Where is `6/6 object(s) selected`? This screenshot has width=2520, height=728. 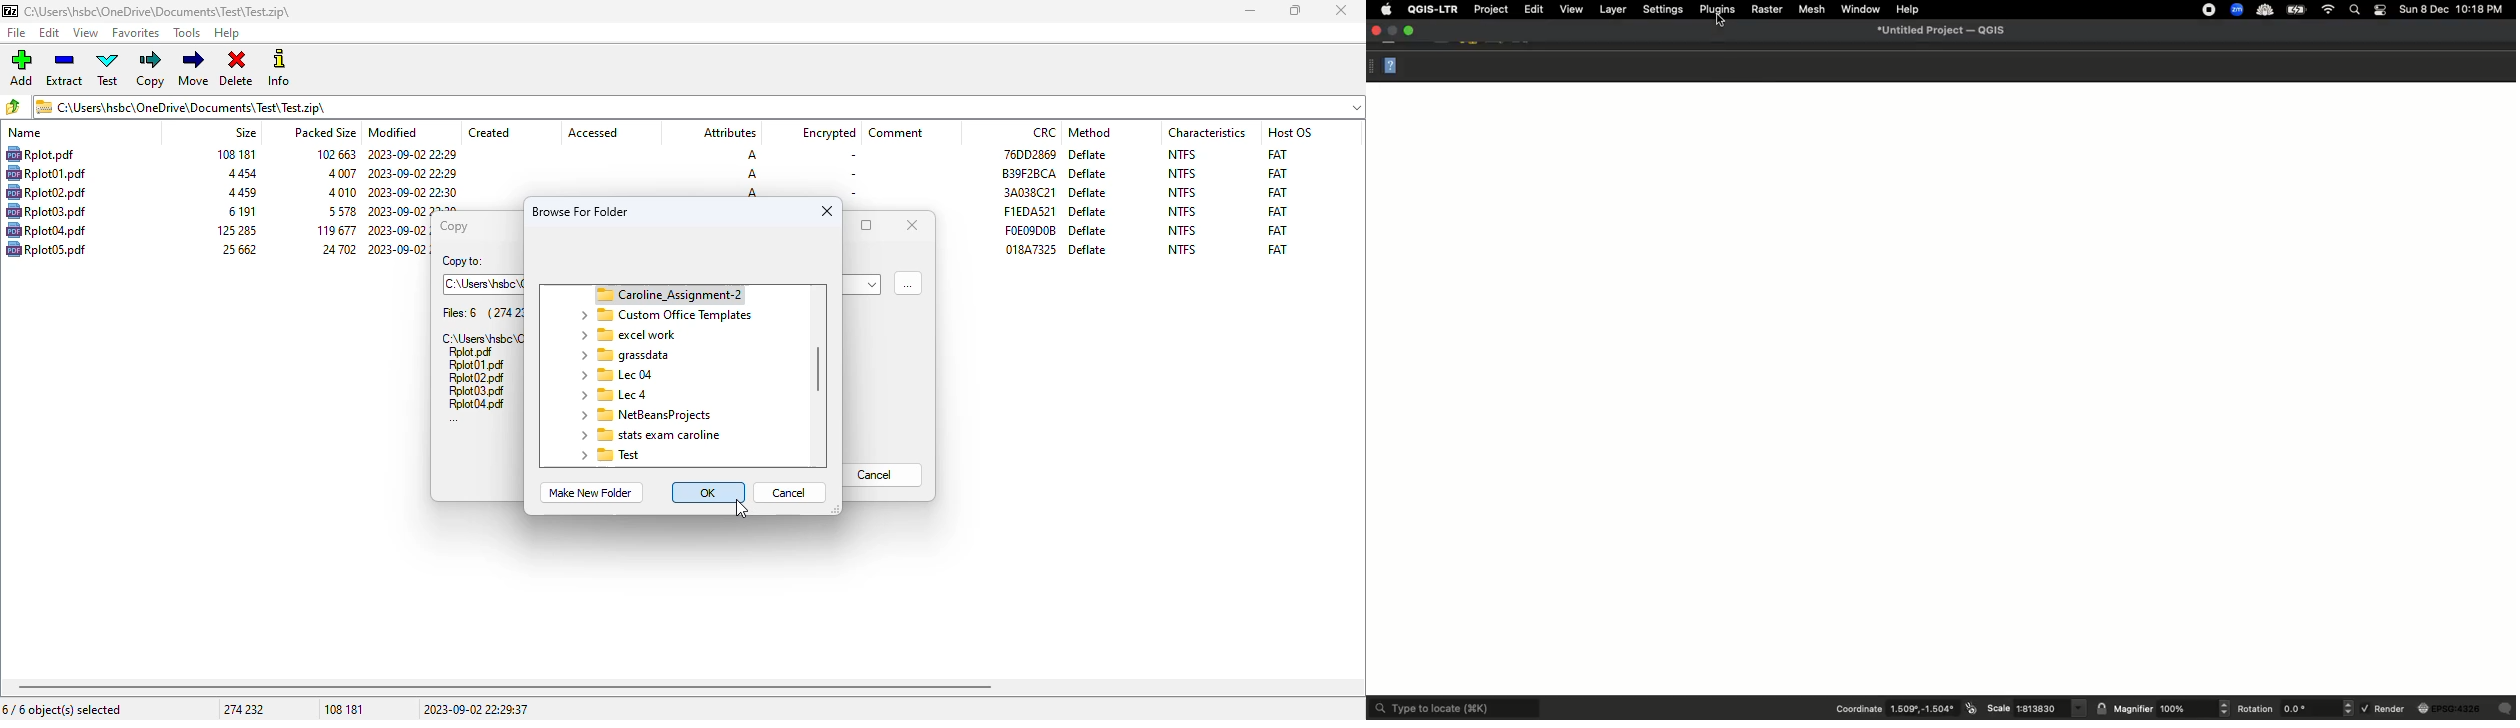 6/6 object(s) selected is located at coordinates (62, 709).